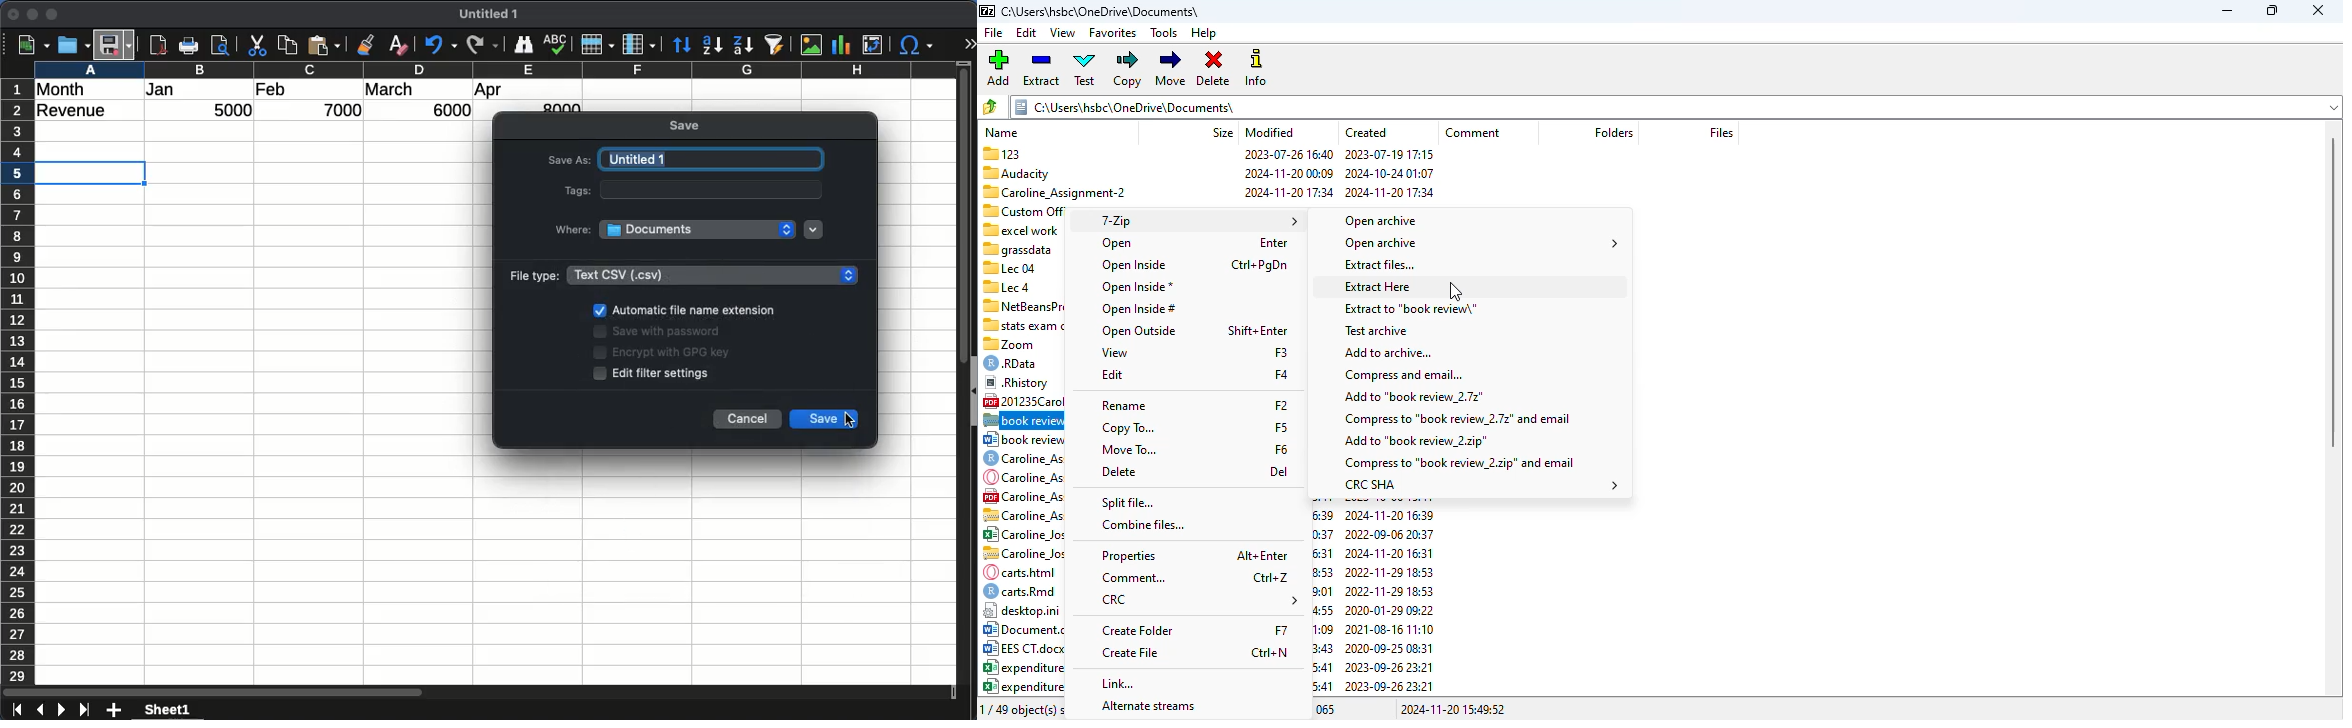 Image resolution: width=2352 pixels, height=728 pixels. What do you see at coordinates (1129, 450) in the screenshot?
I see `move to` at bounding box center [1129, 450].